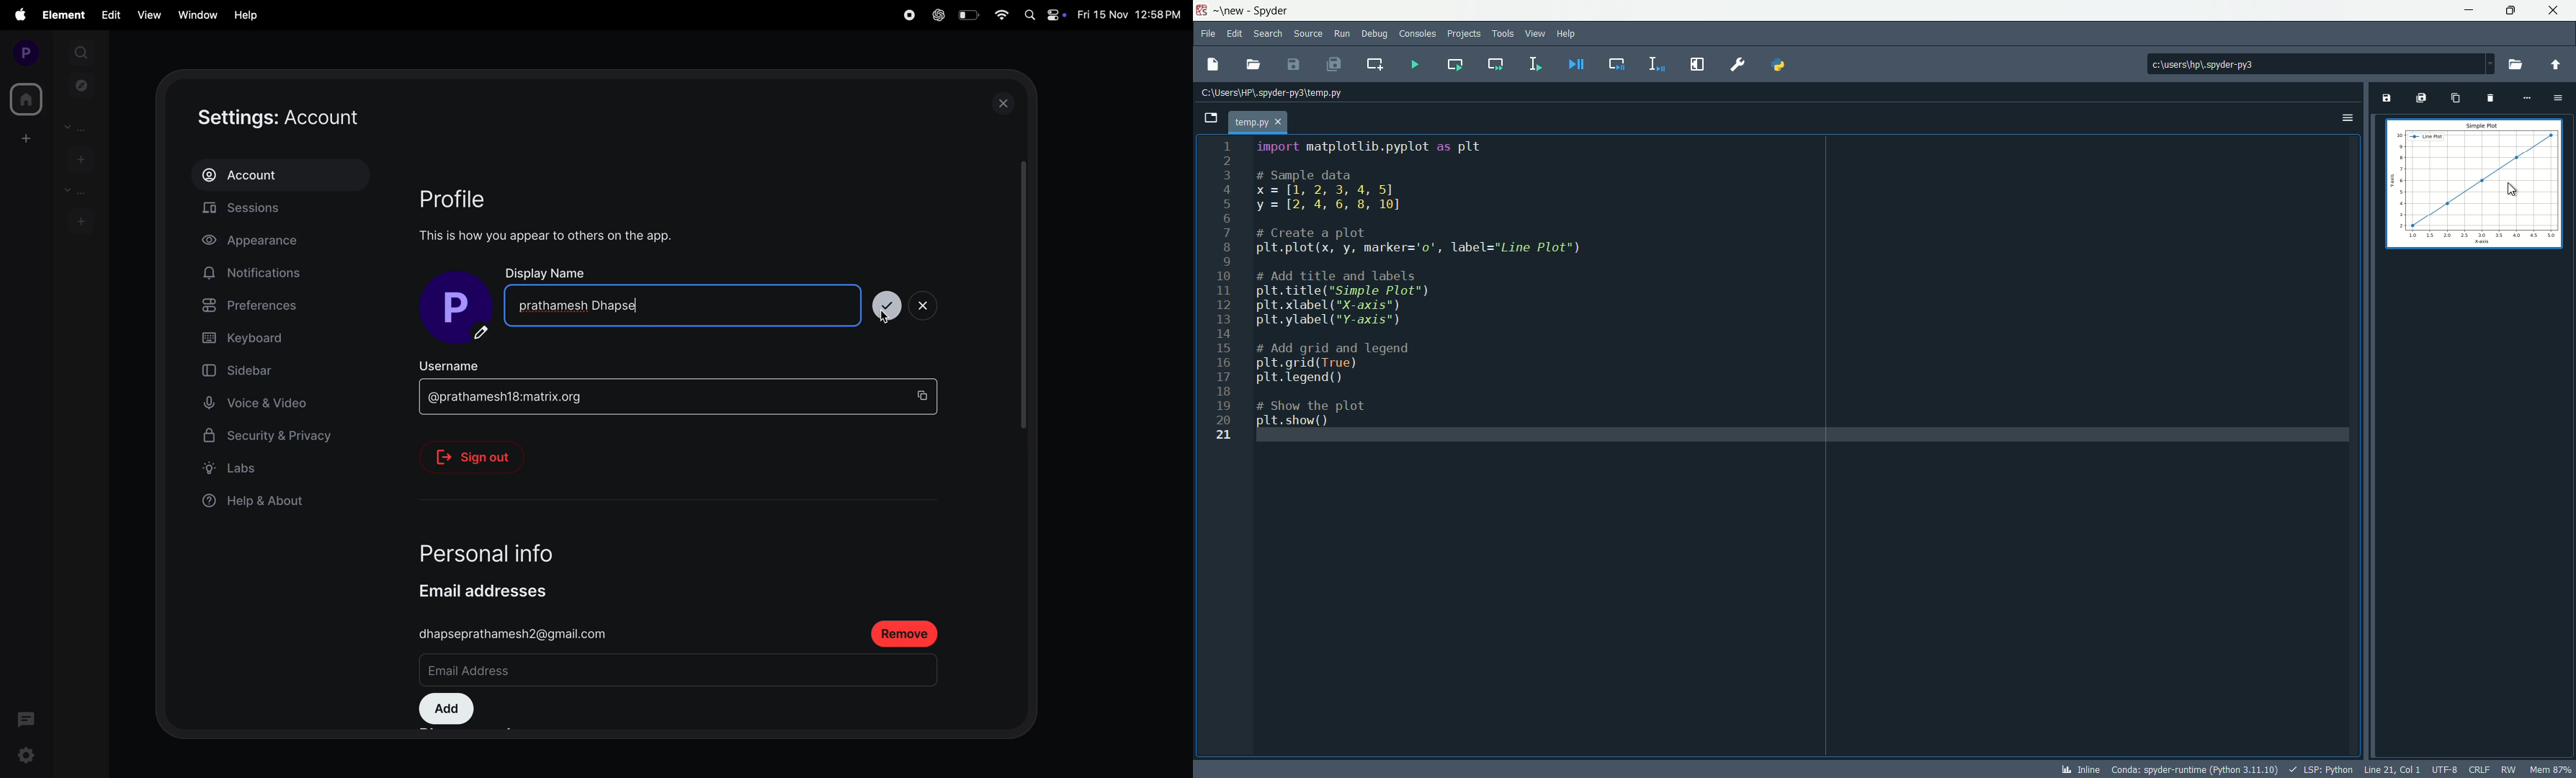 This screenshot has height=784, width=2576. Describe the element at coordinates (446, 710) in the screenshot. I see `add` at that location.